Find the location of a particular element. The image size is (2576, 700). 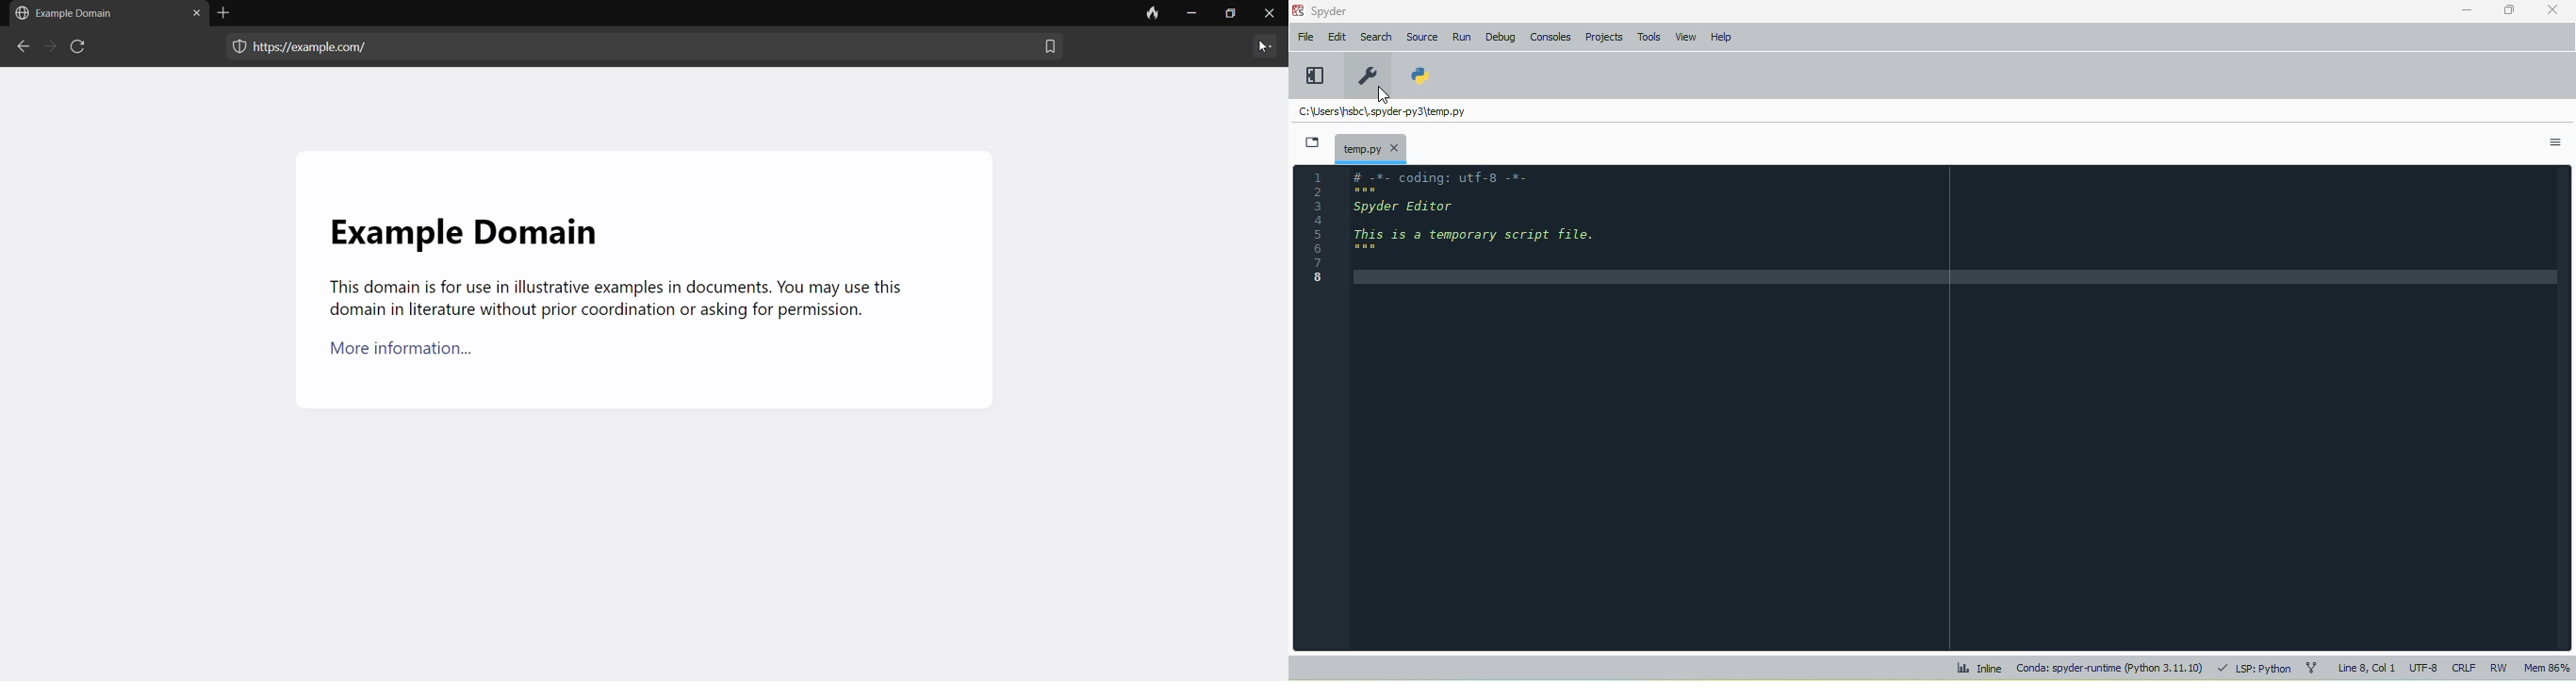

conda: spyder-runtime (python 3. 11. 10) is located at coordinates (2110, 667).